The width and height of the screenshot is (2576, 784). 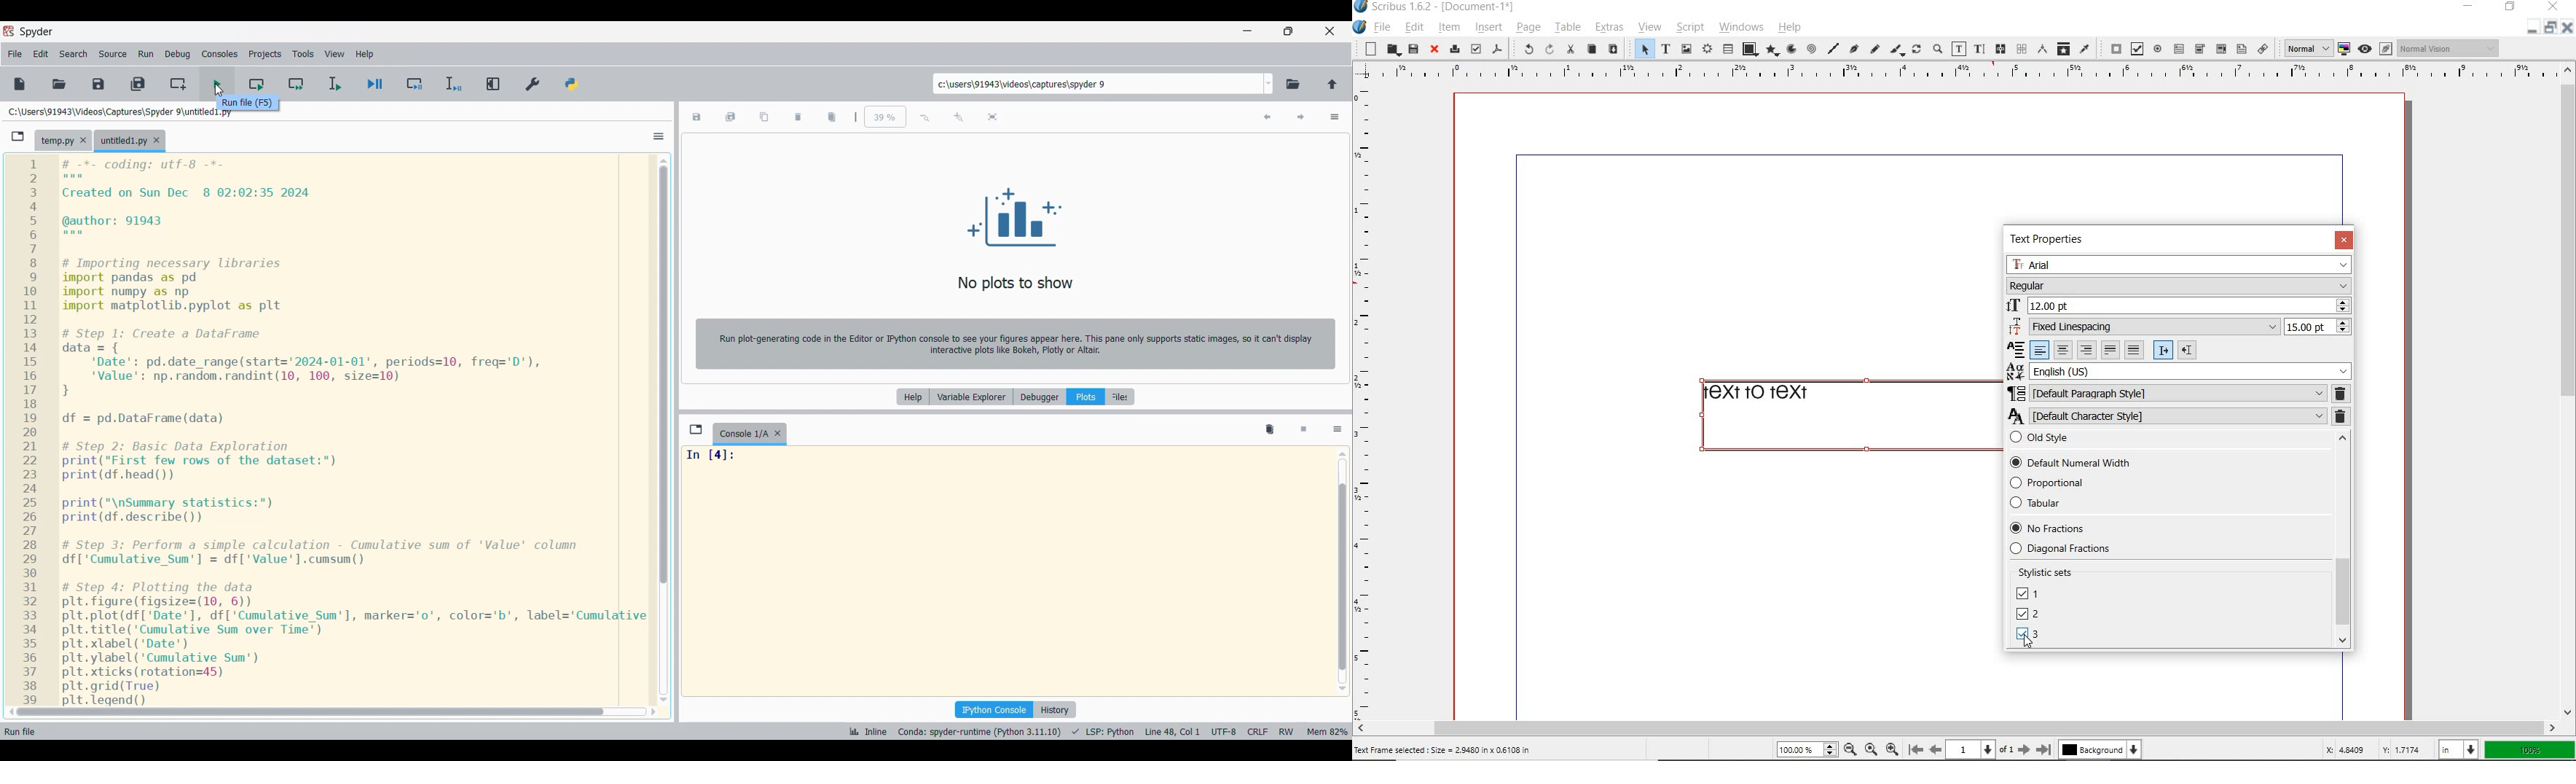 What do you see at coordinates (2178, 264) in the screenshot?
I see `Arial` at bounding box center [2178, 264].